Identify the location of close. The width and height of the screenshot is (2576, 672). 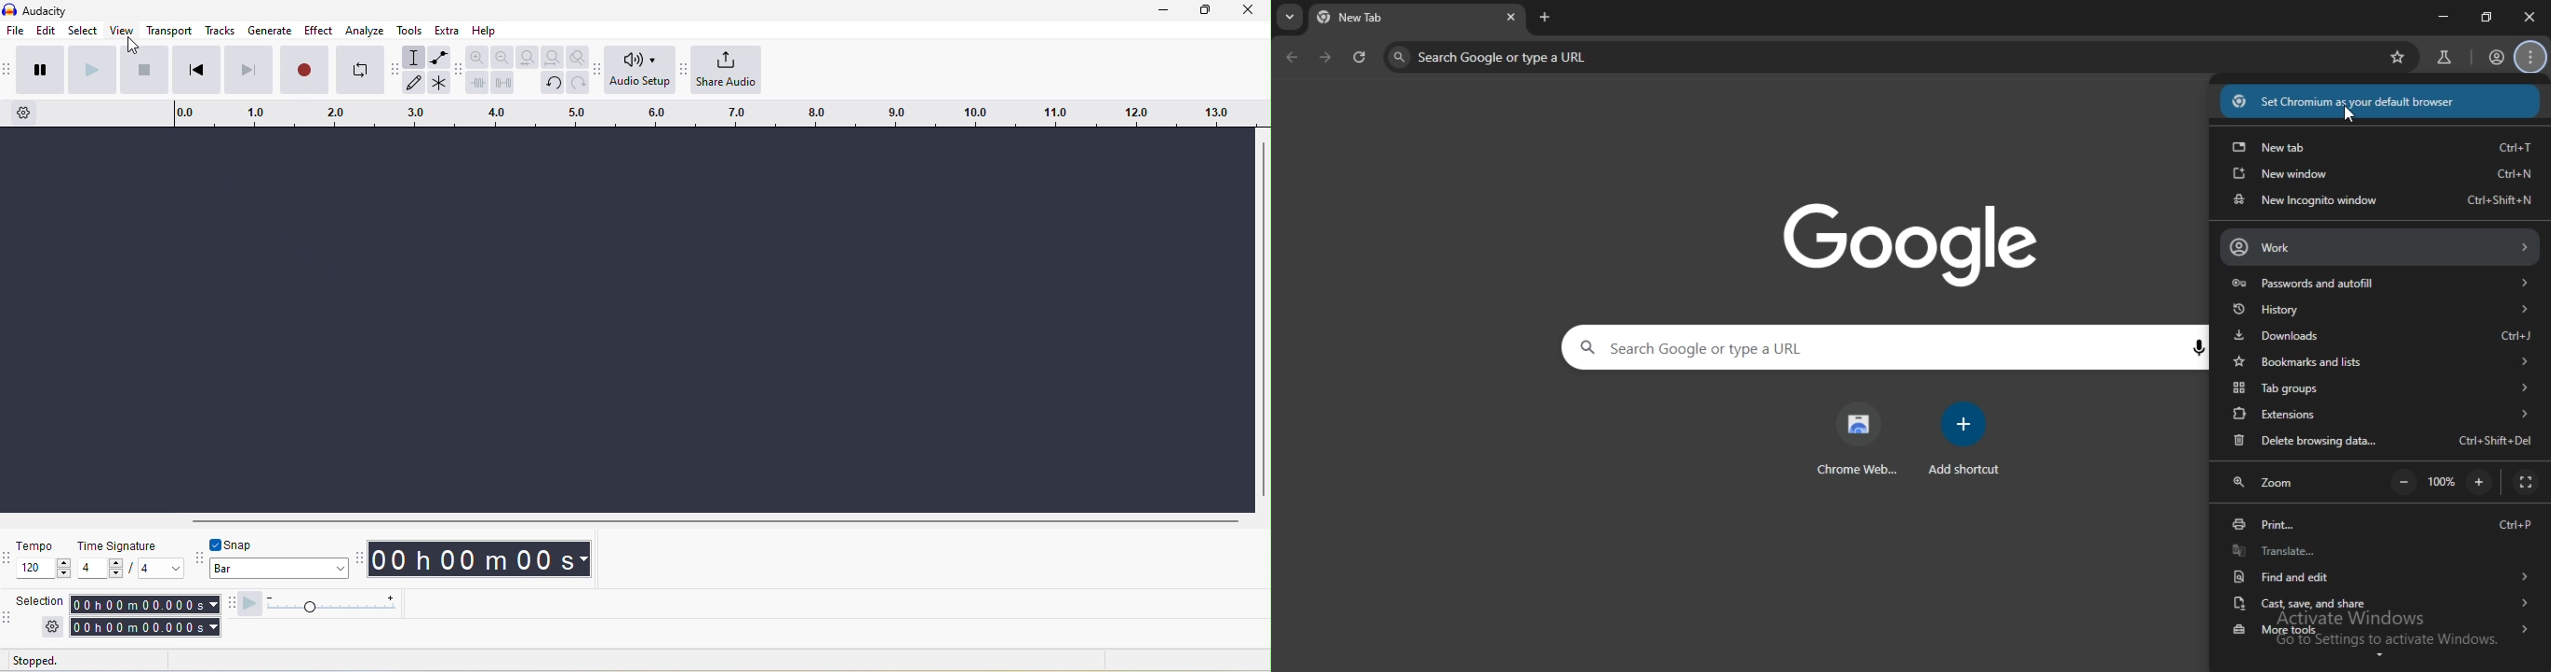
(1249, 10).